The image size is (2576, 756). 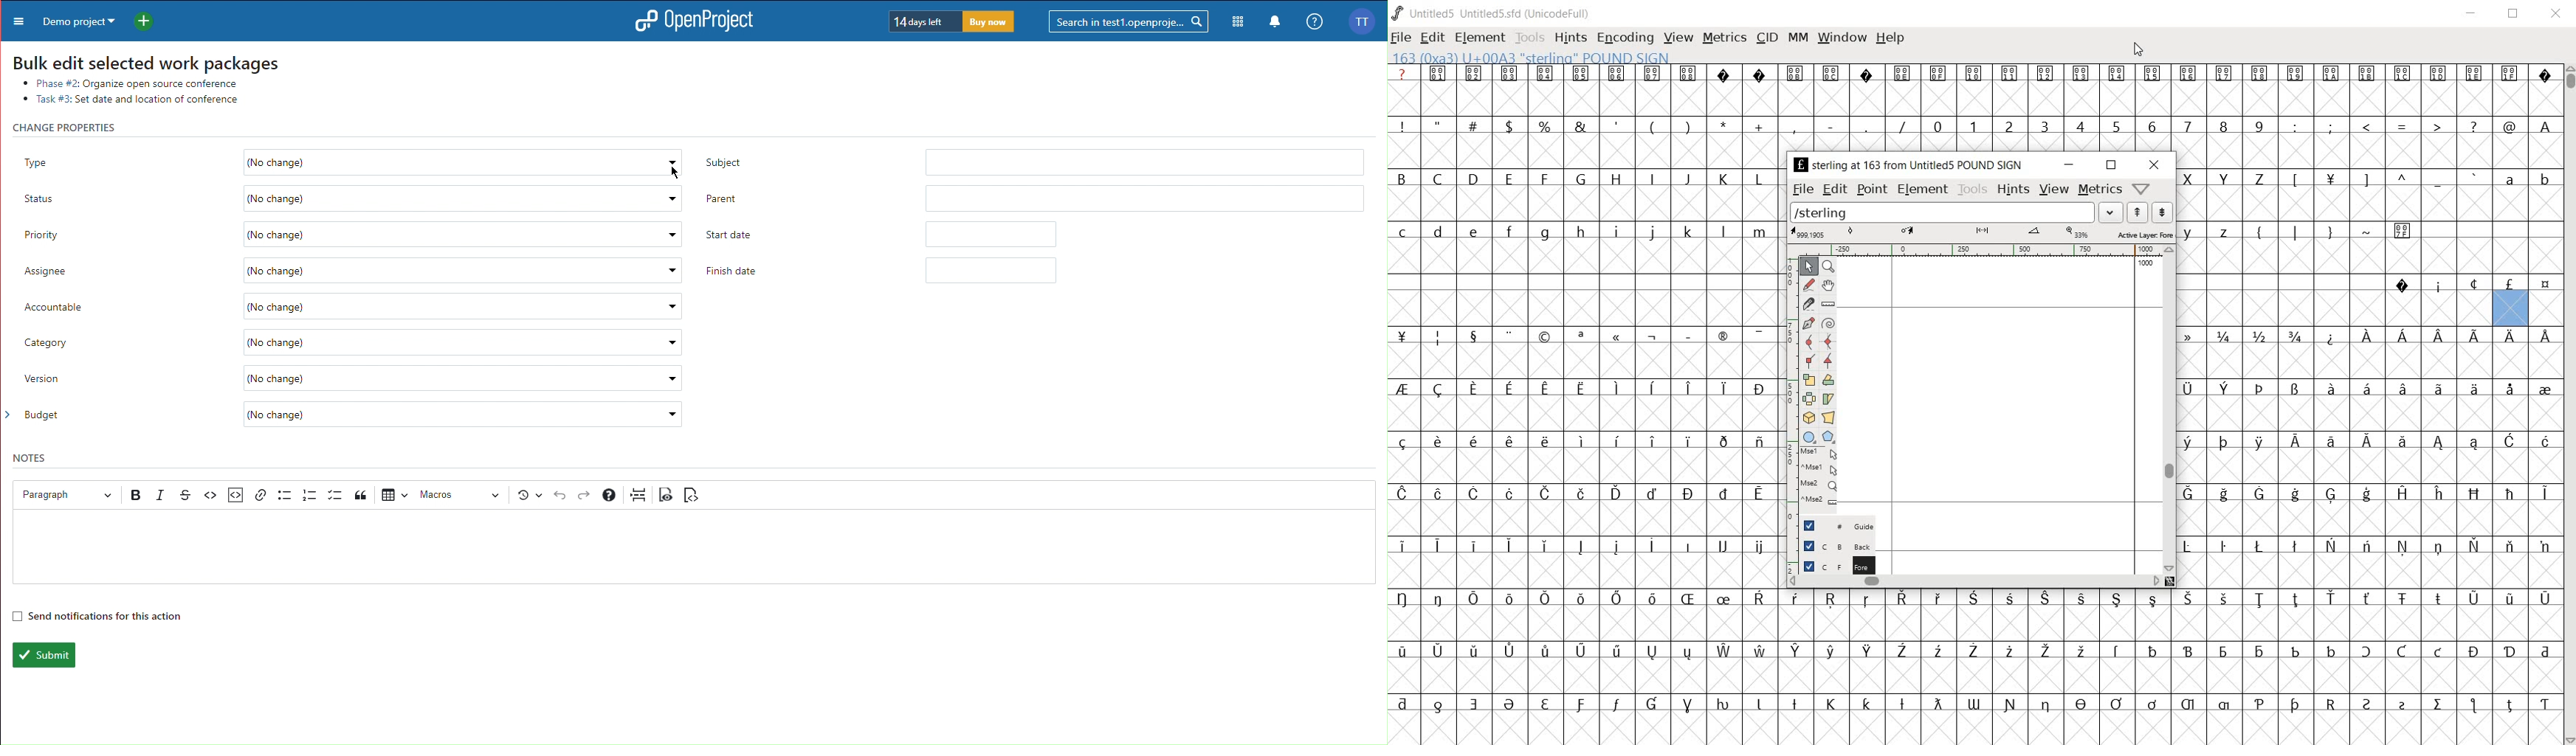 I want to click on `, so click(x=2473, y=179).